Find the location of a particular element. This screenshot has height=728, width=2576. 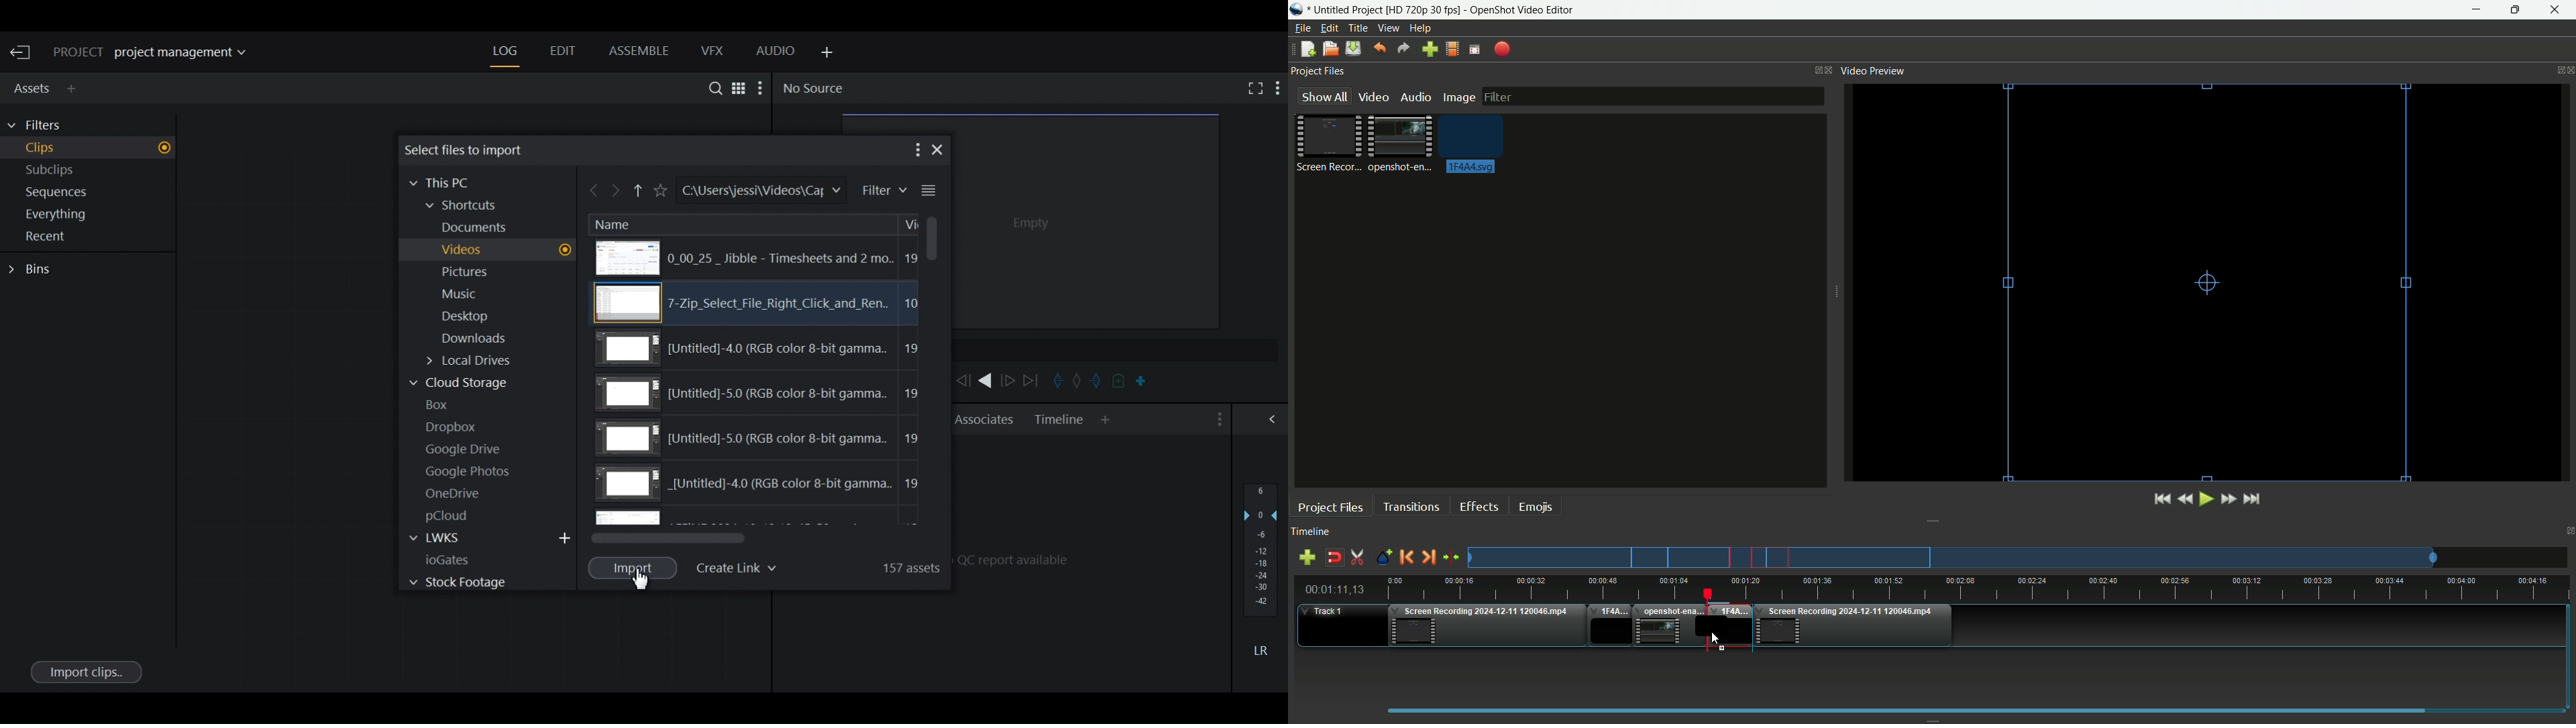

LWKS is located at coordinates (446, 538).